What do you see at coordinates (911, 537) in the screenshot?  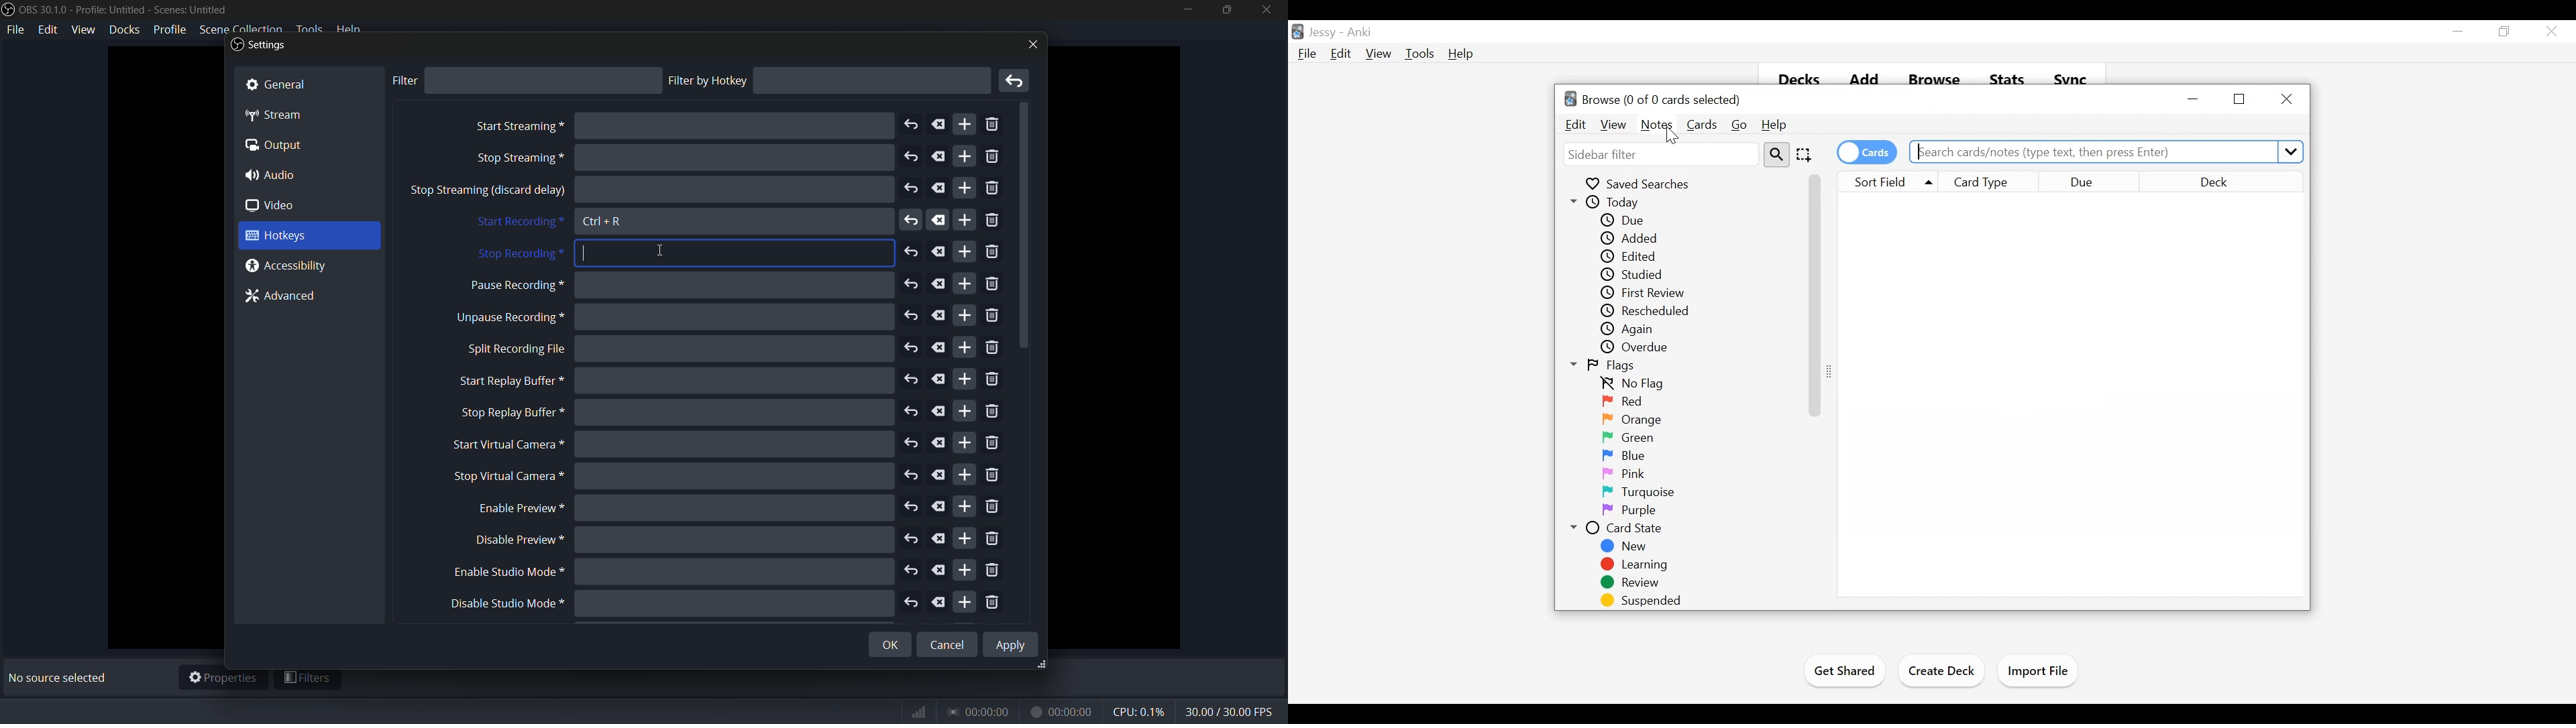 I see `undo` at bounding box center [911, 537].